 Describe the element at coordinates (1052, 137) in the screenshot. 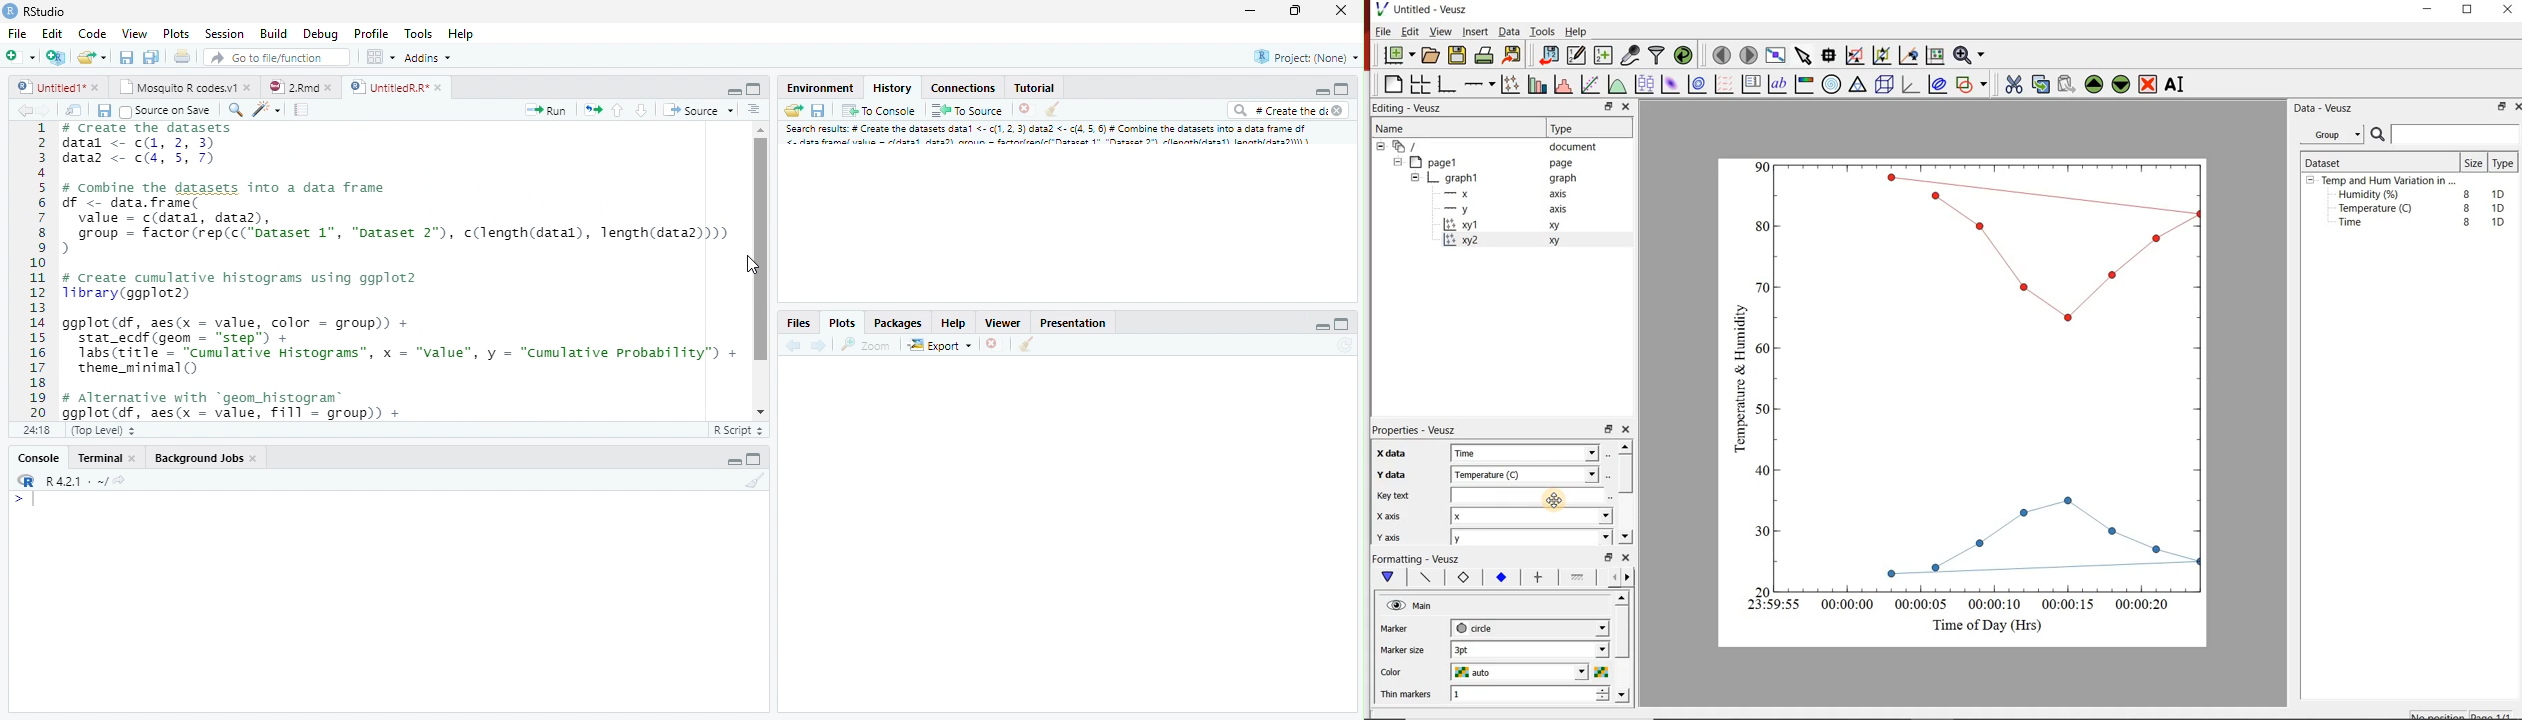

I see `Search result # create dataset data..` at that location.